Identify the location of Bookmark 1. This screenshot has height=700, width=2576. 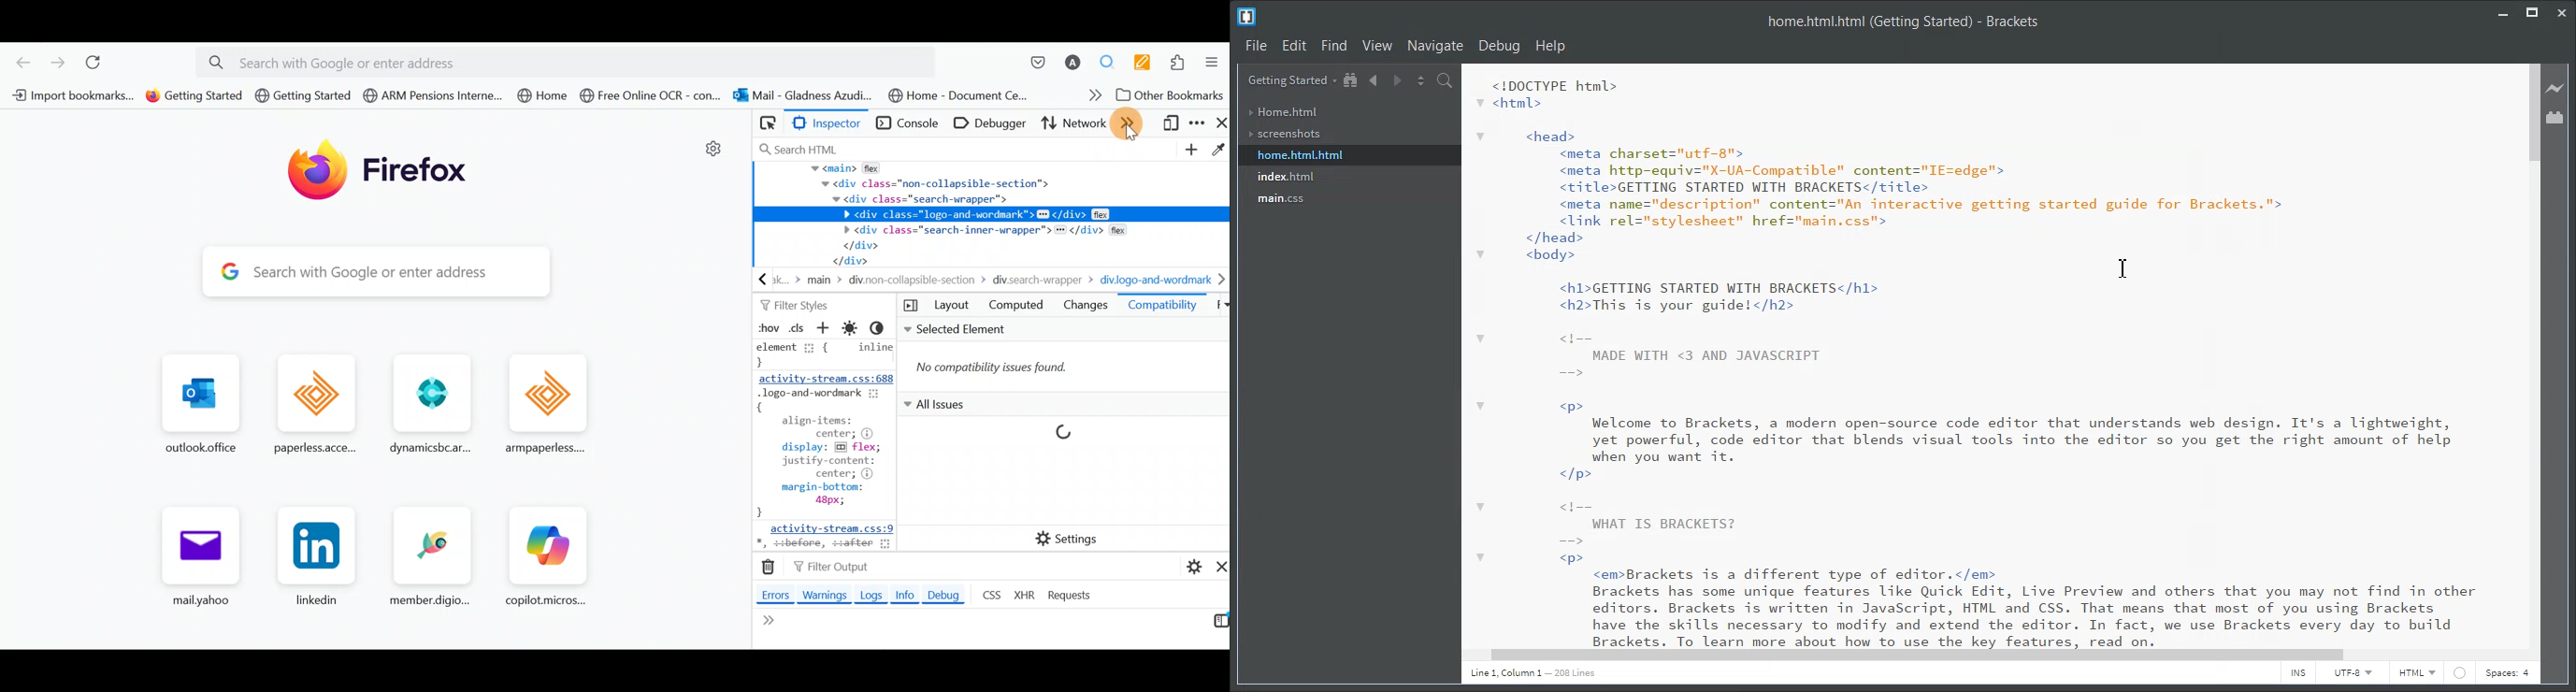
(69, 94).